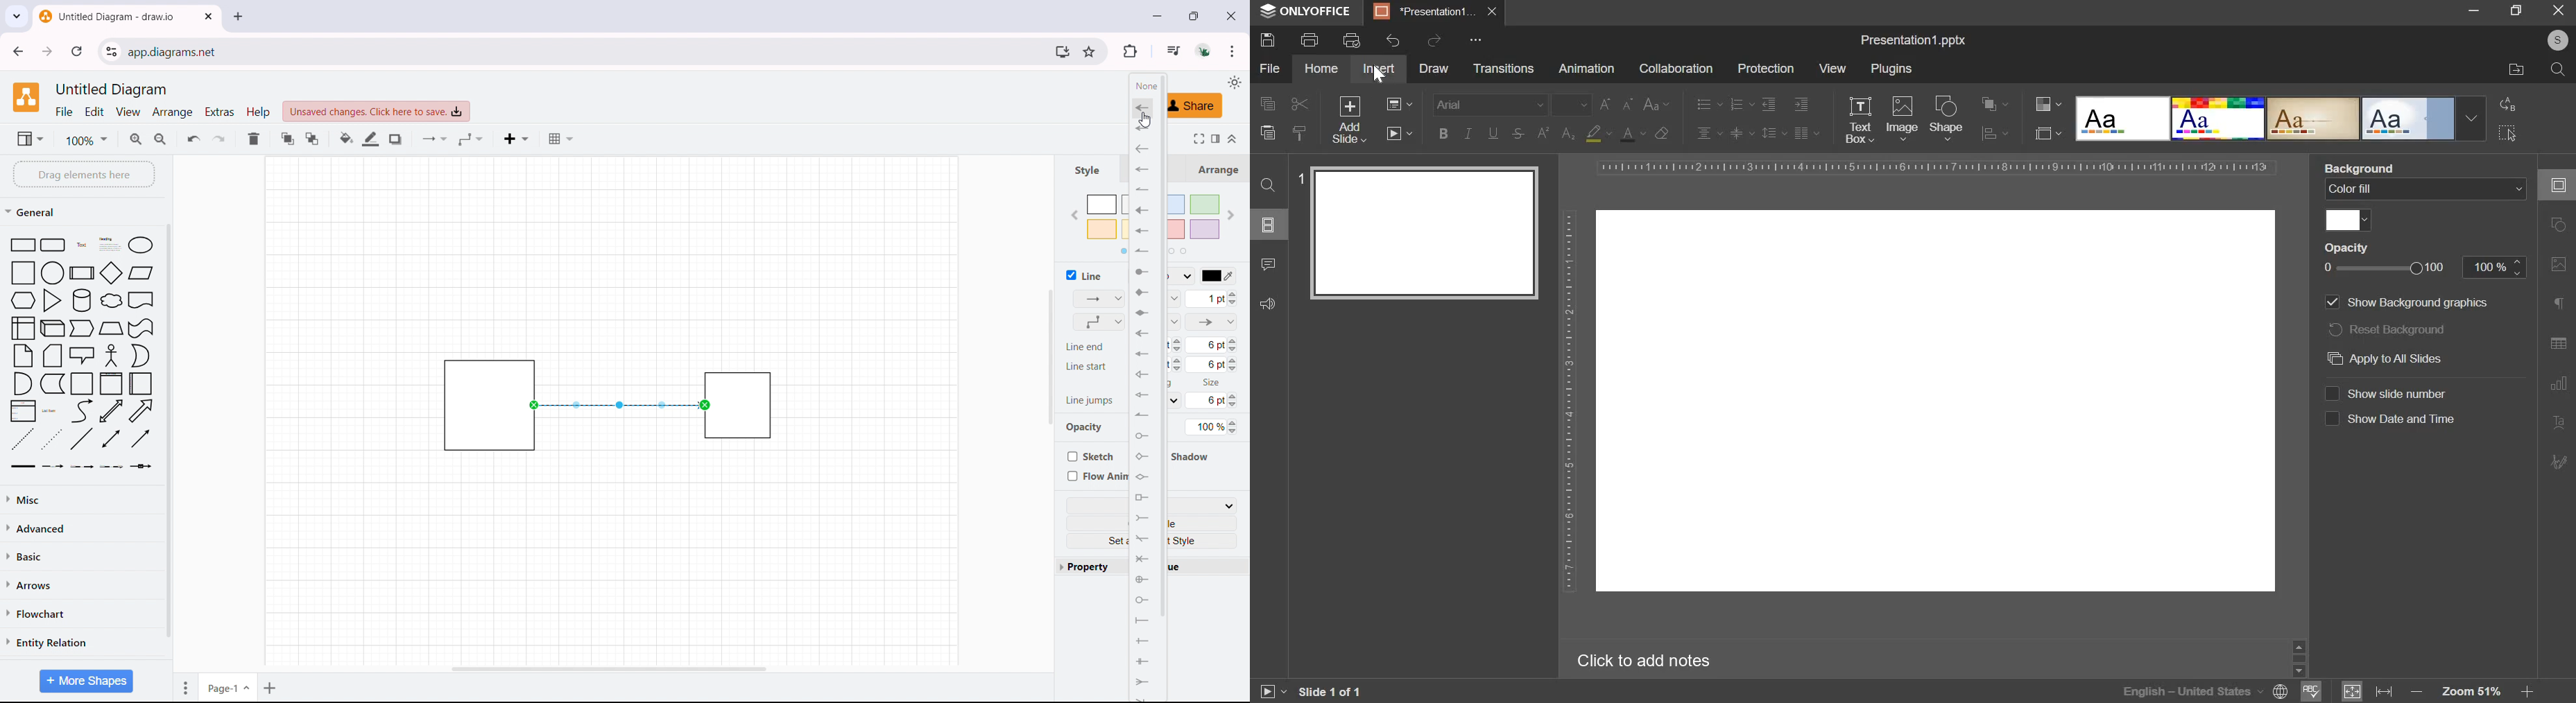 The width and height of the screenshot is (2576, 728). Describe the element at coordinates (81, 613) in the screenshot. I see `flowchart` at that location.